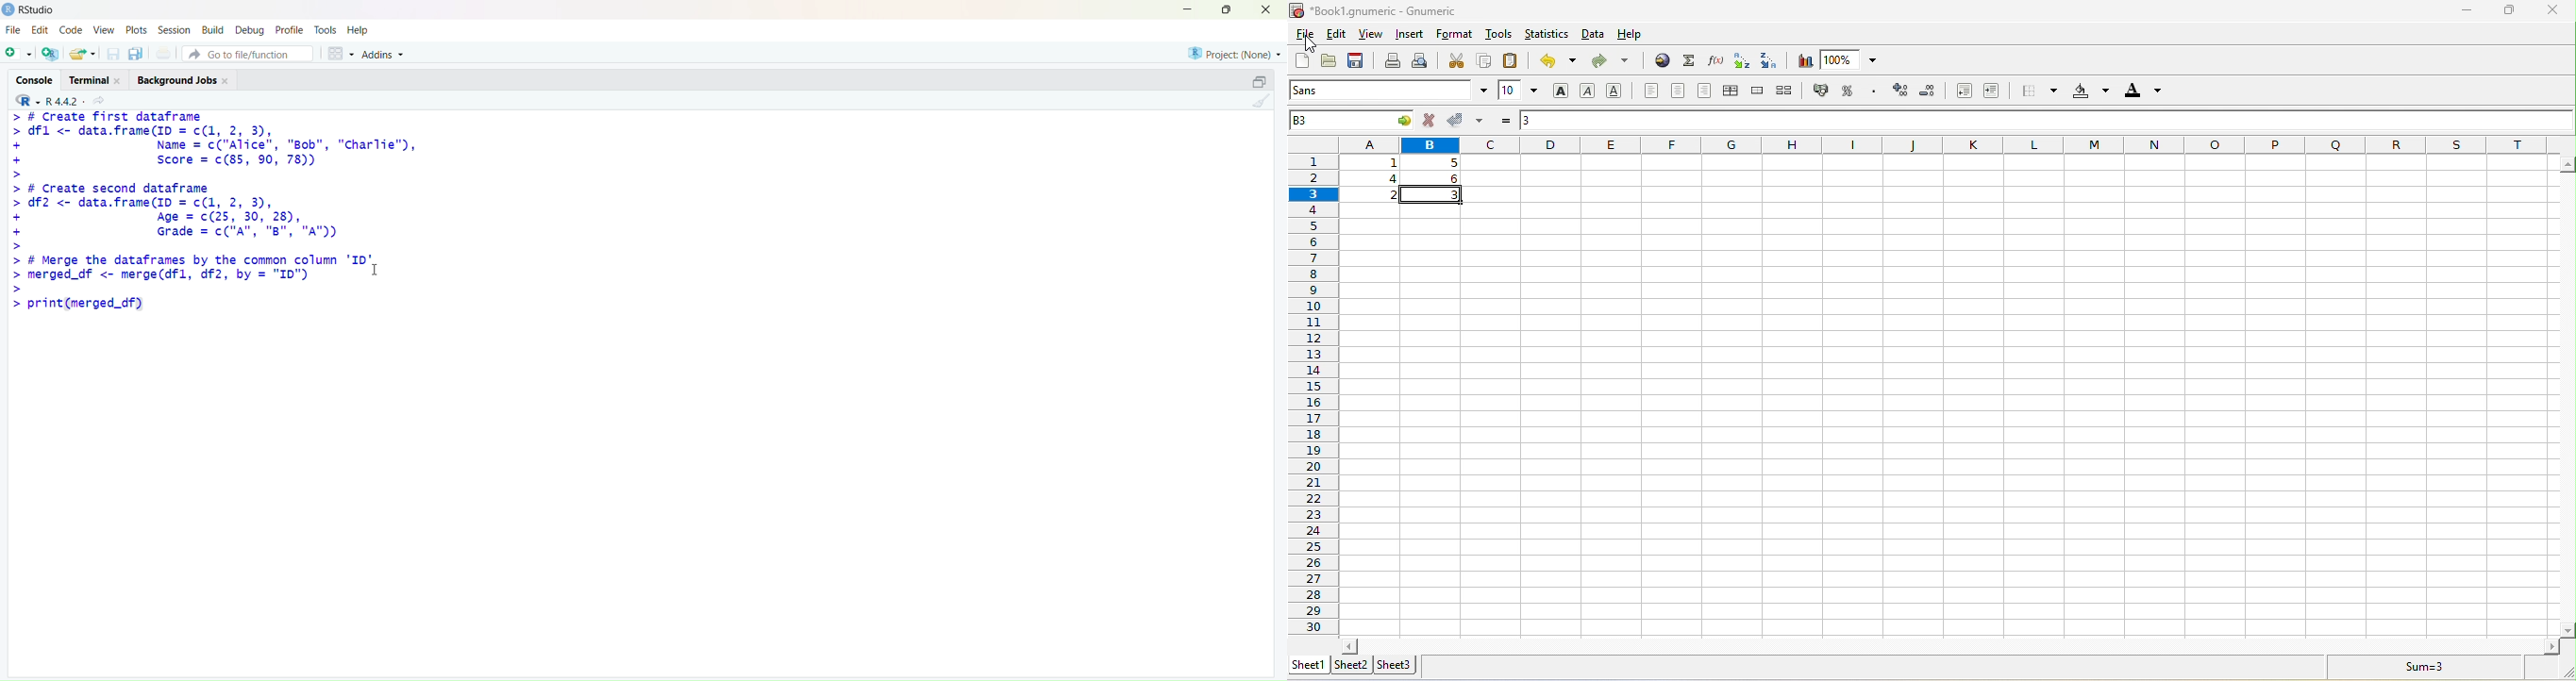 This screenshot has height=700, width=2576. Describe the element at coordinates (376, 270) in the screenshot. I see `cursor` at that location.